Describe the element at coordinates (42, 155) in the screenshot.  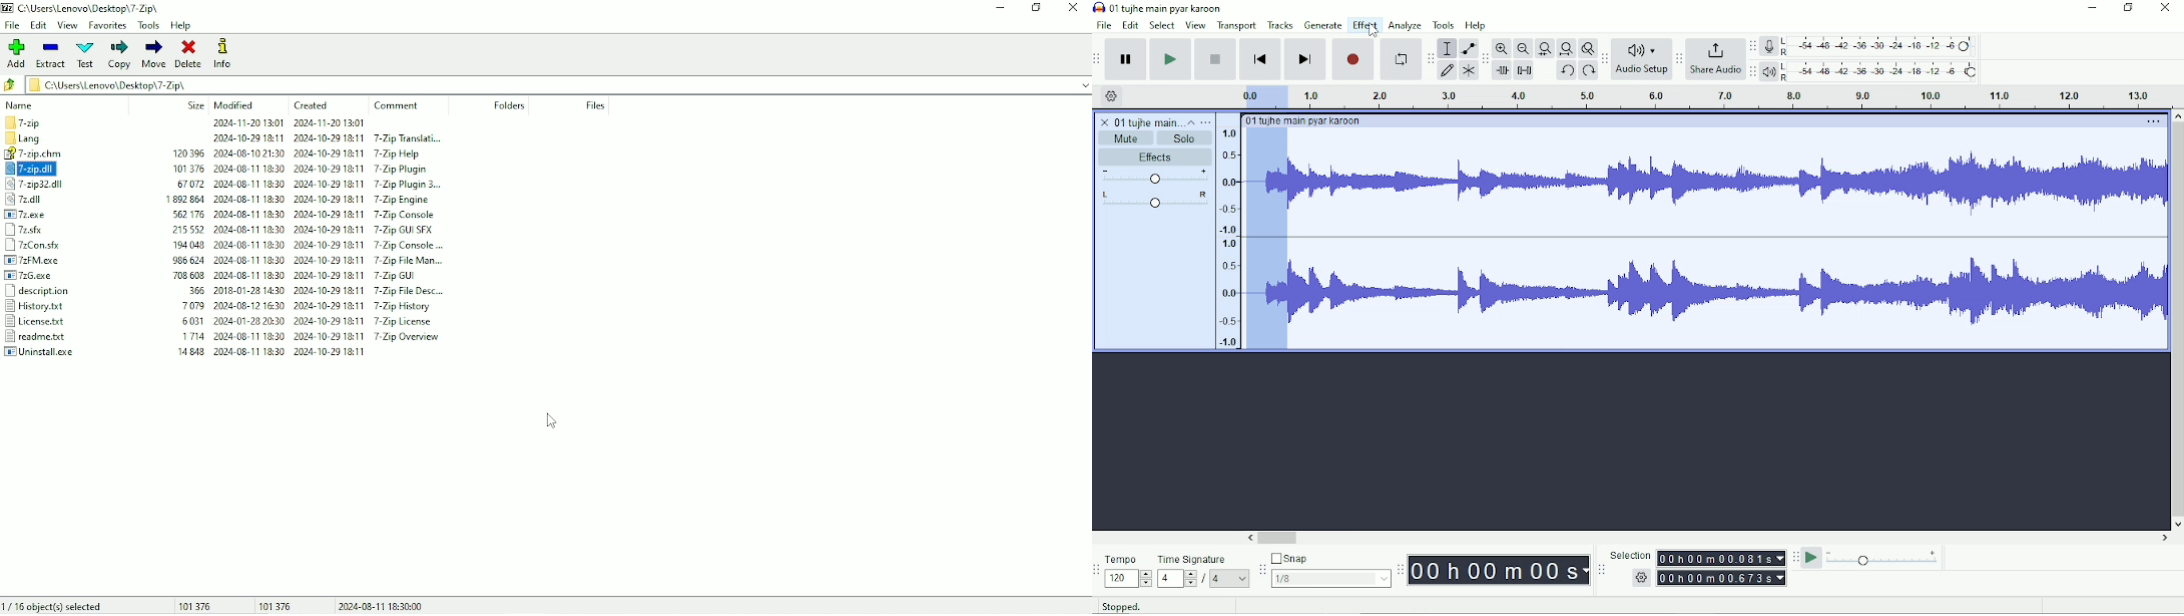
I see `7-zip.chm` at that location.